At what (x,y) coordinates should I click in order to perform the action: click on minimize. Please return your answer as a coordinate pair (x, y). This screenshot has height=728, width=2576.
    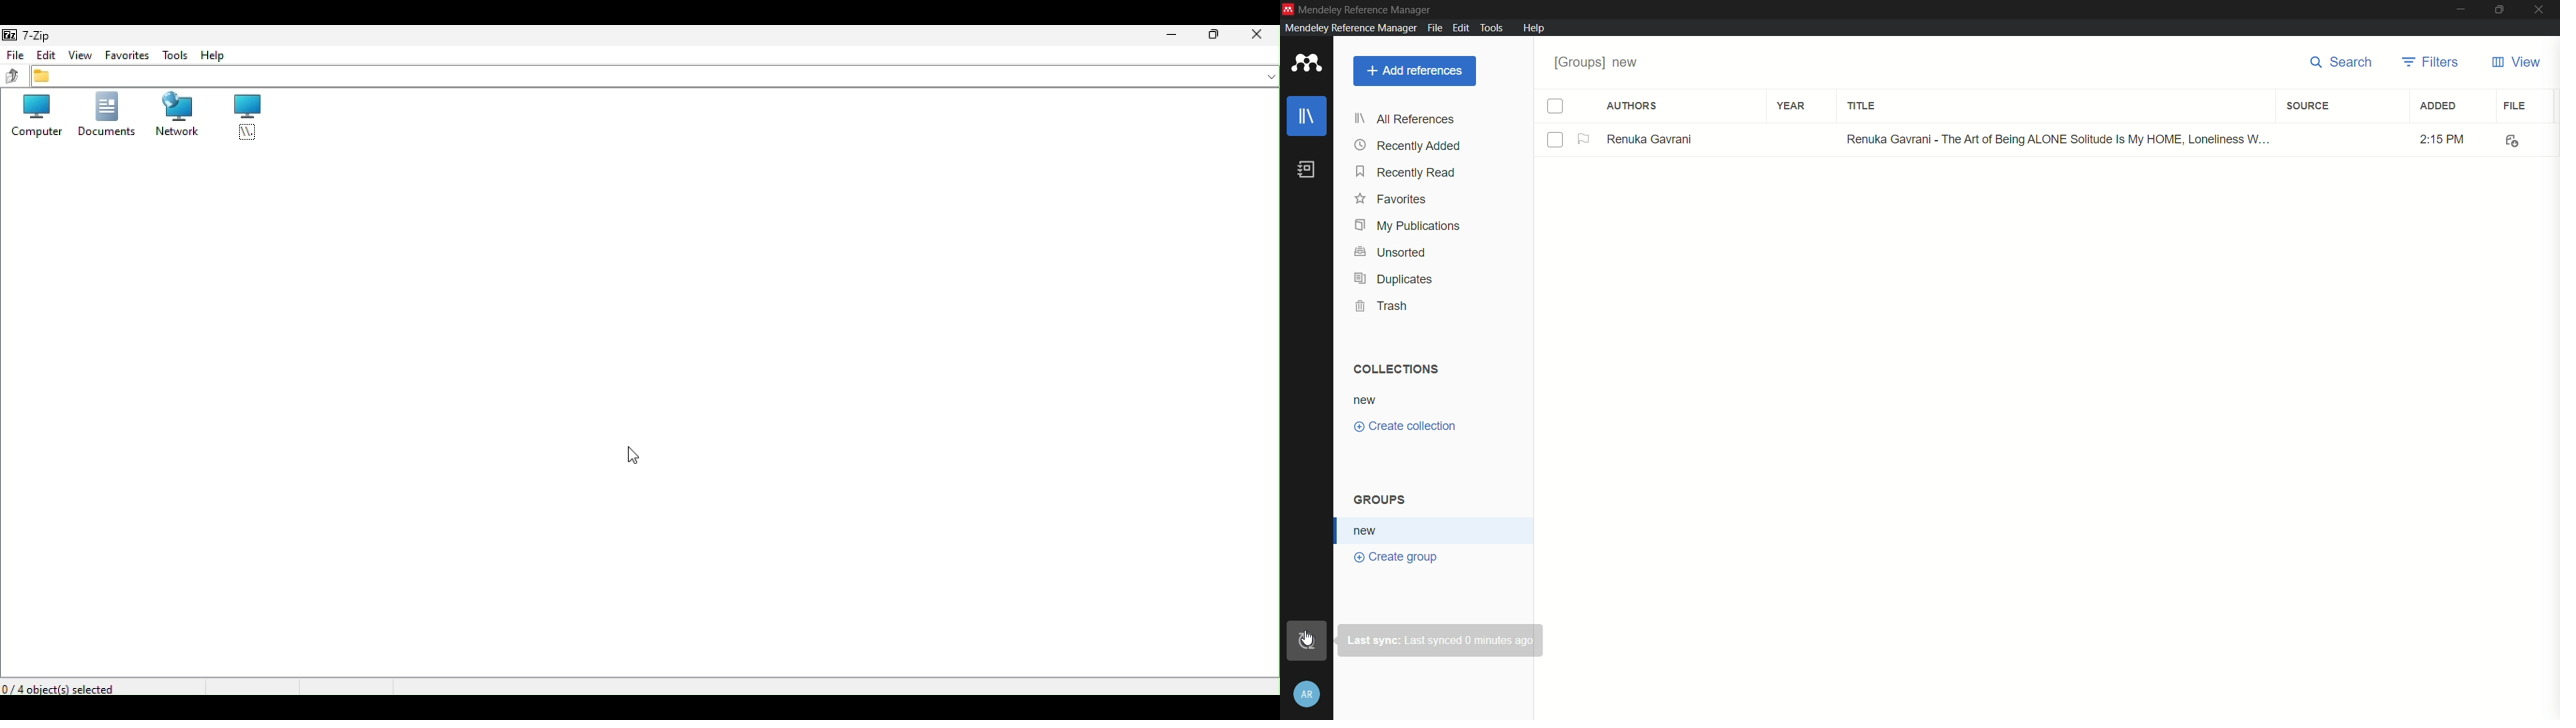
    Looking at the image, I should click on (2459, 9).